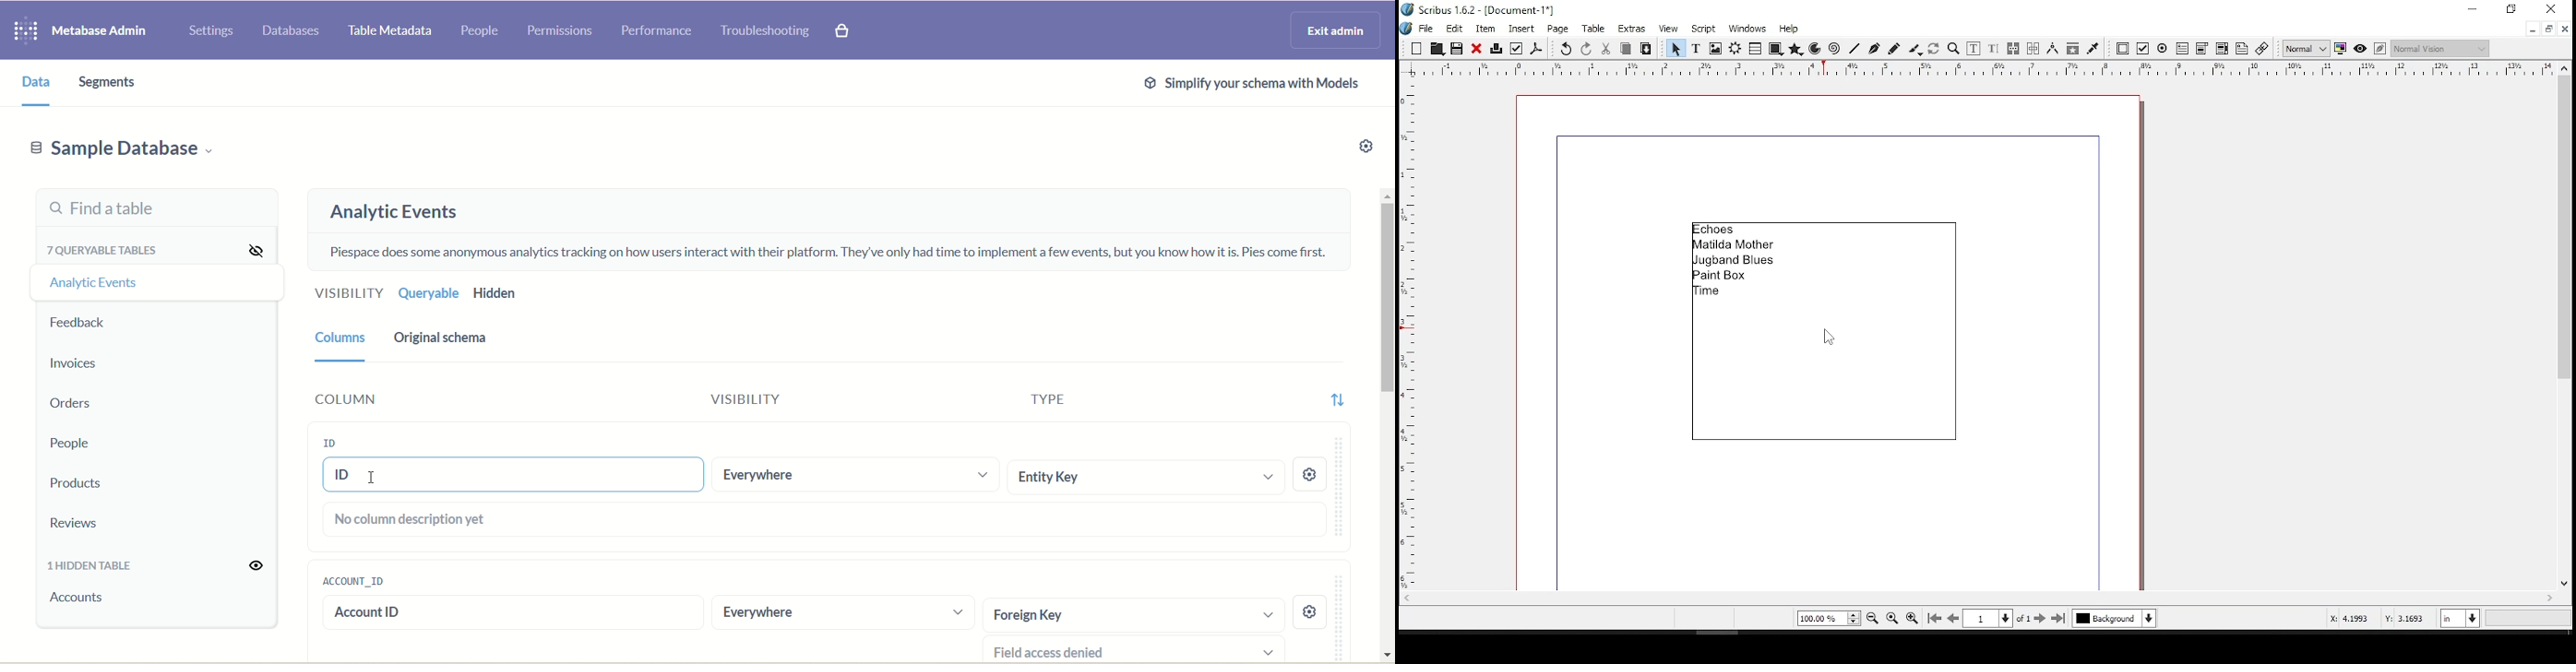  What do you see at coordinates (2405, 619) in the screenshot?
I see `Y: 3.1693` at bounding box center [2405, 619].